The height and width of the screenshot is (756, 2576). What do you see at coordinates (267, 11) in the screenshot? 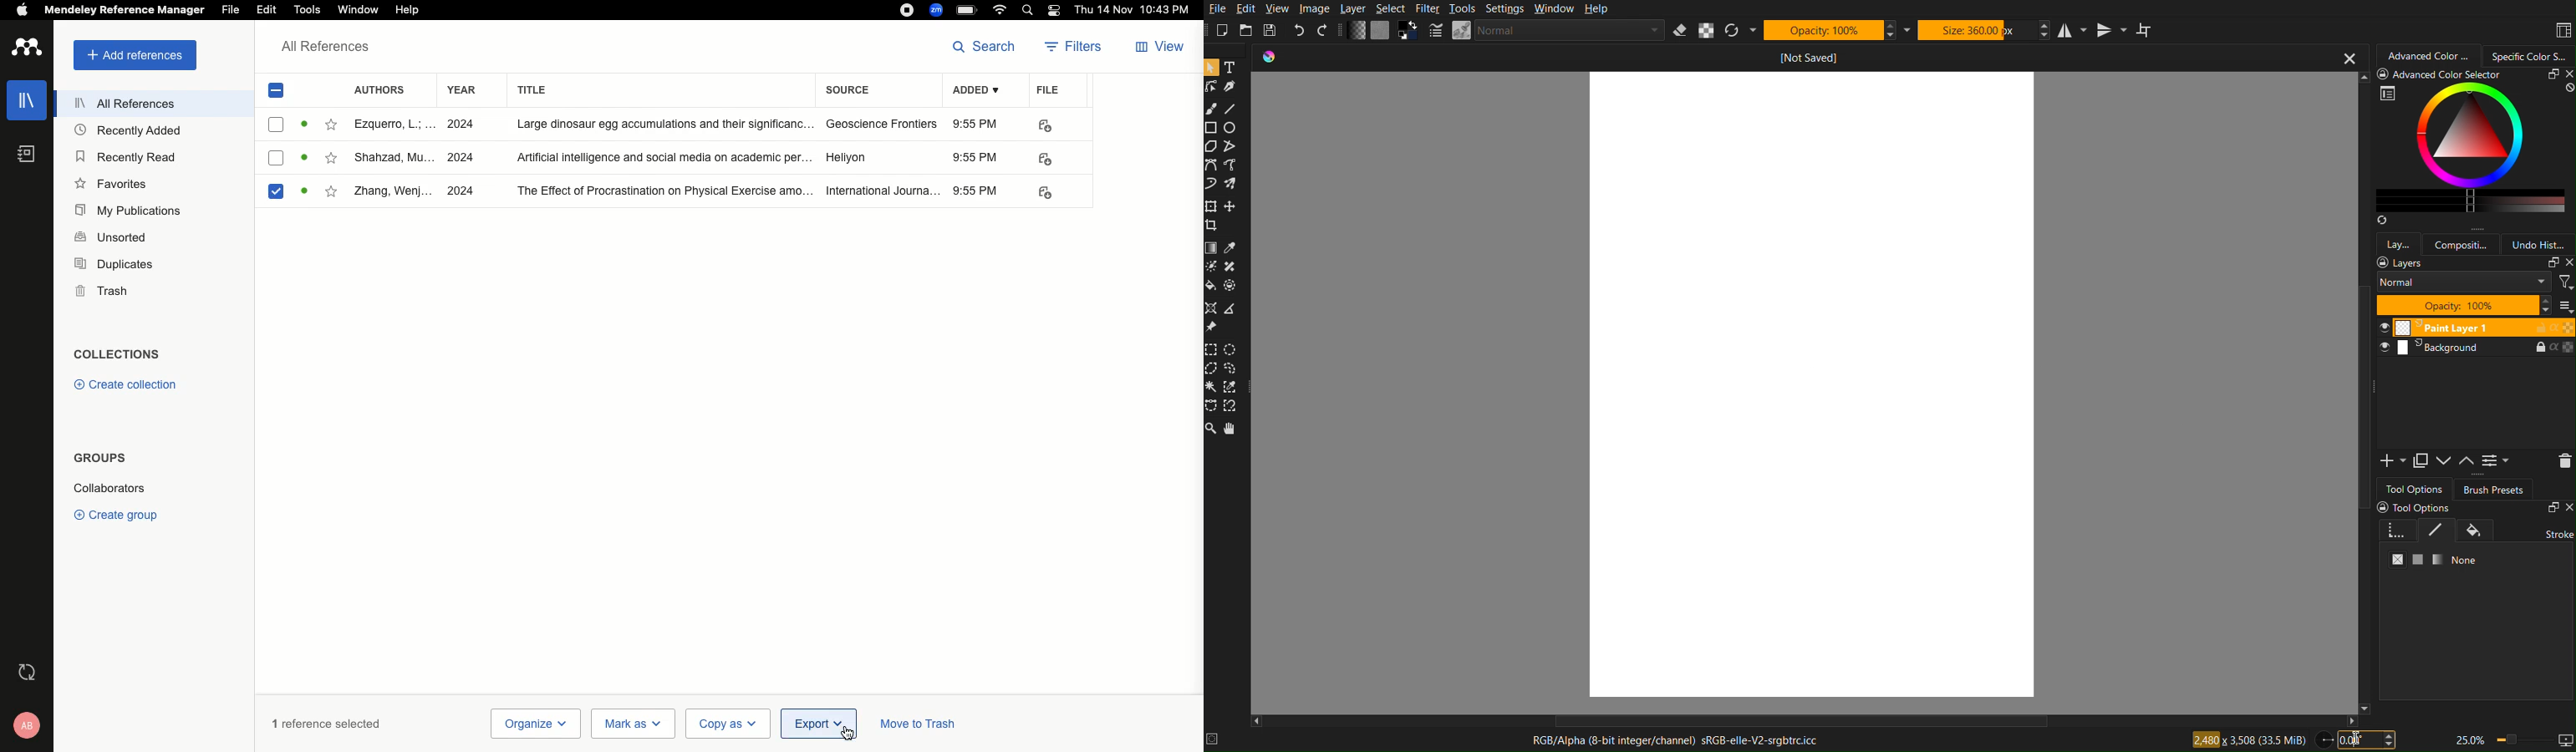
I see `Edit` at bounding box center [267, 11].